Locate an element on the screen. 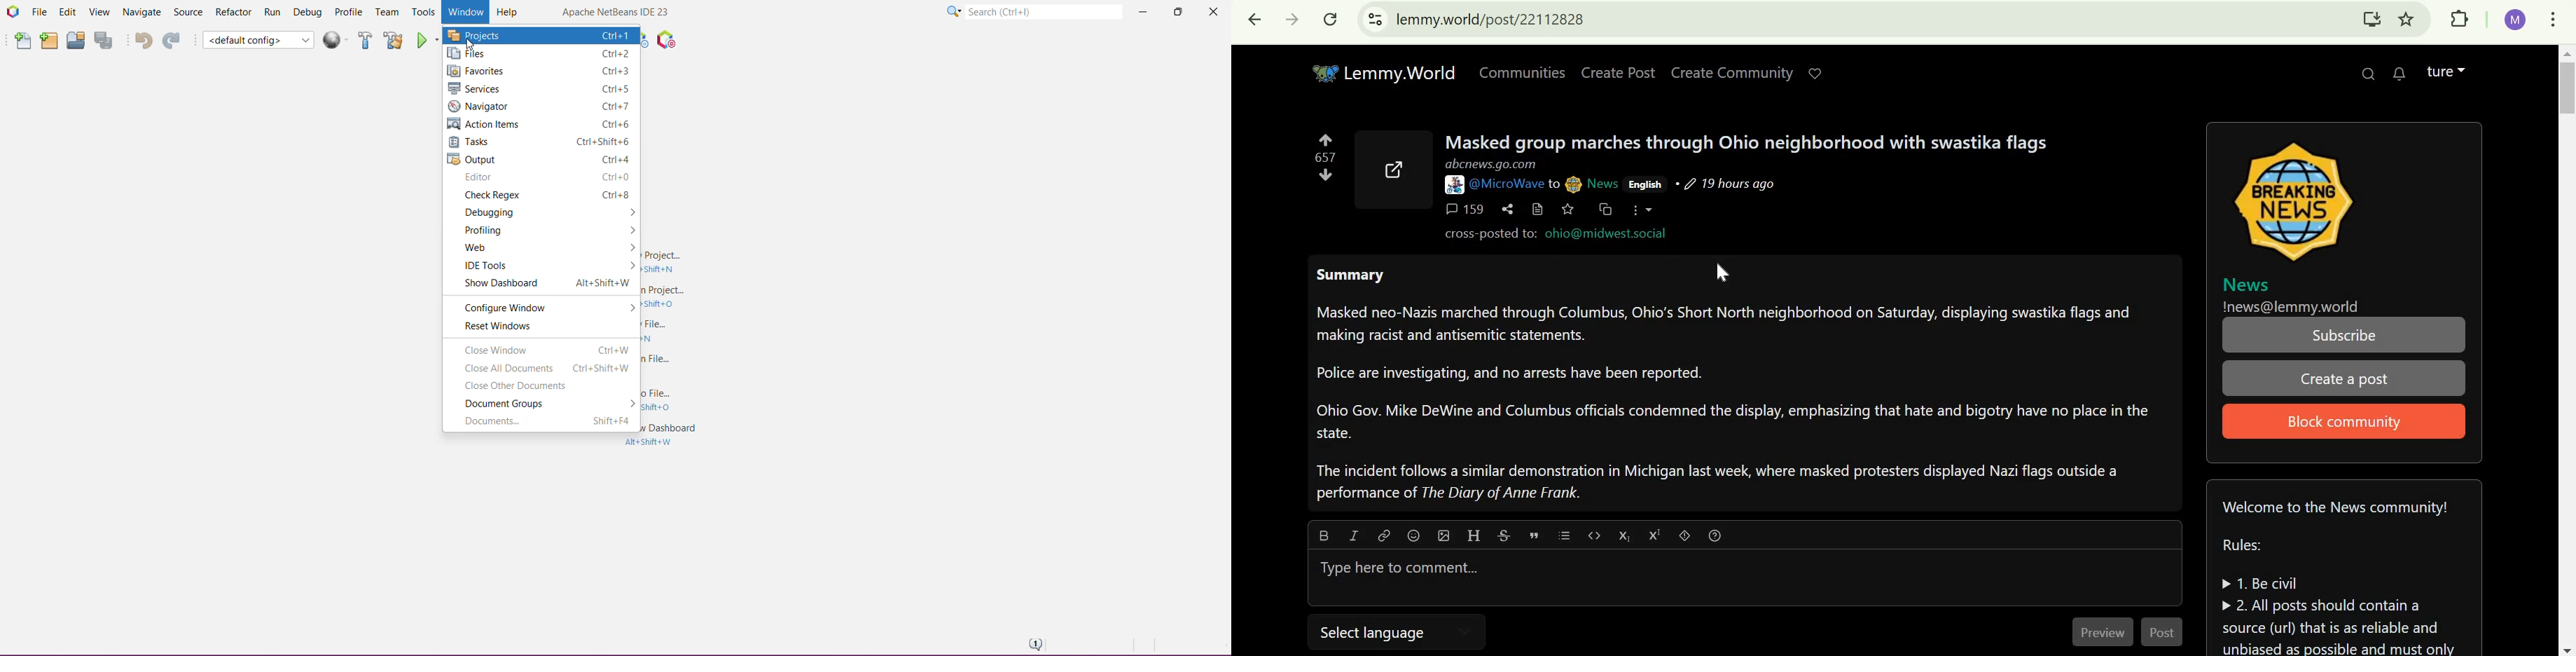 The width and height of the screenshot is (2576, 672). Support lemmy is located at coordinates (1815, 73).